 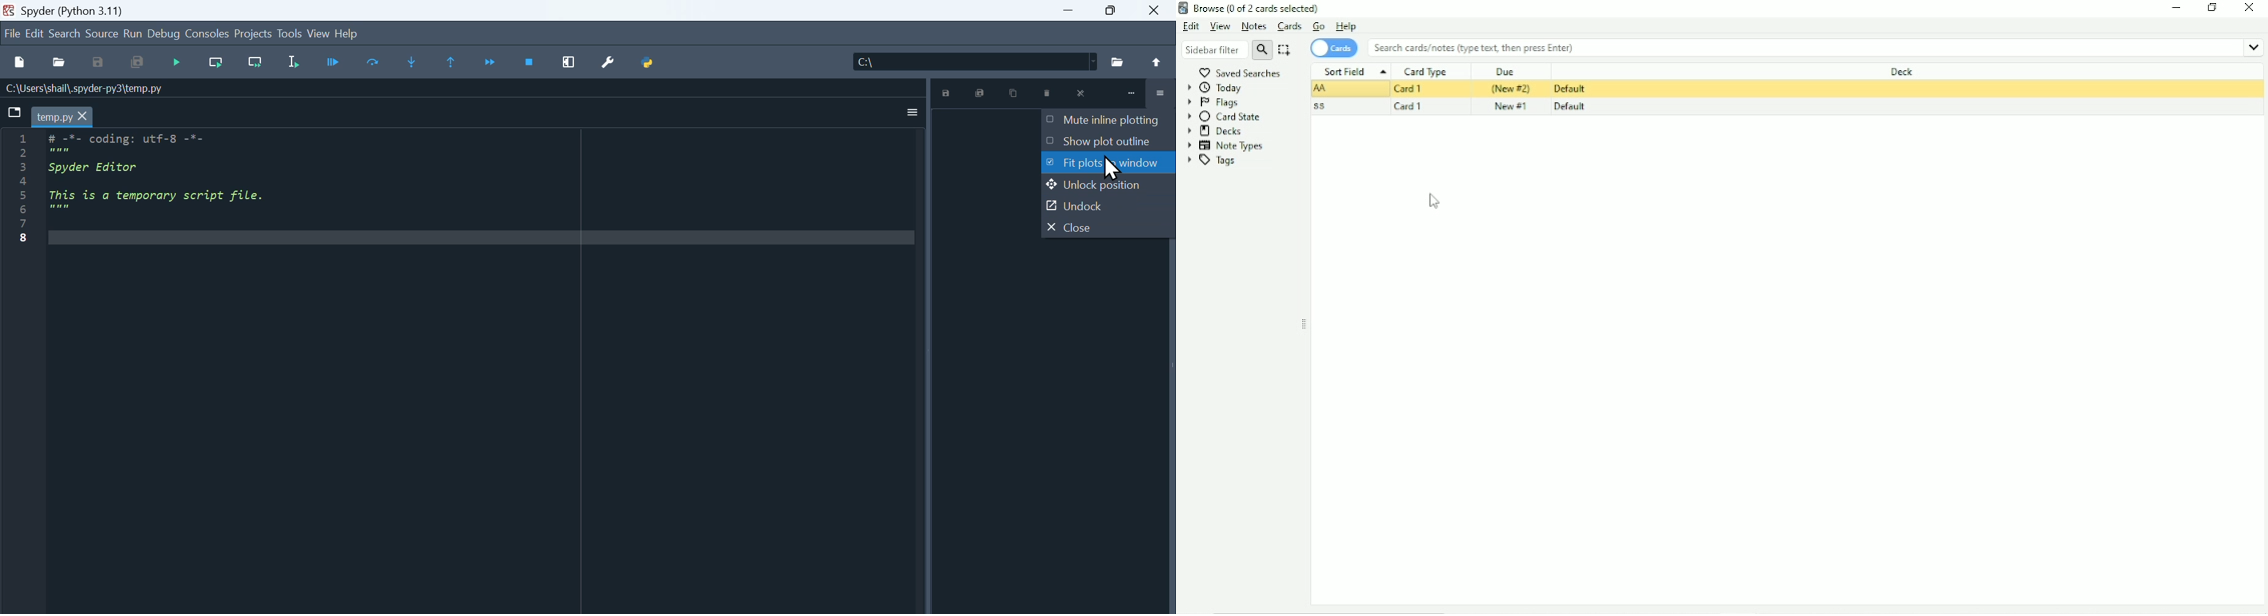 I want to click on Unlock, so click(x=1106, y=207).